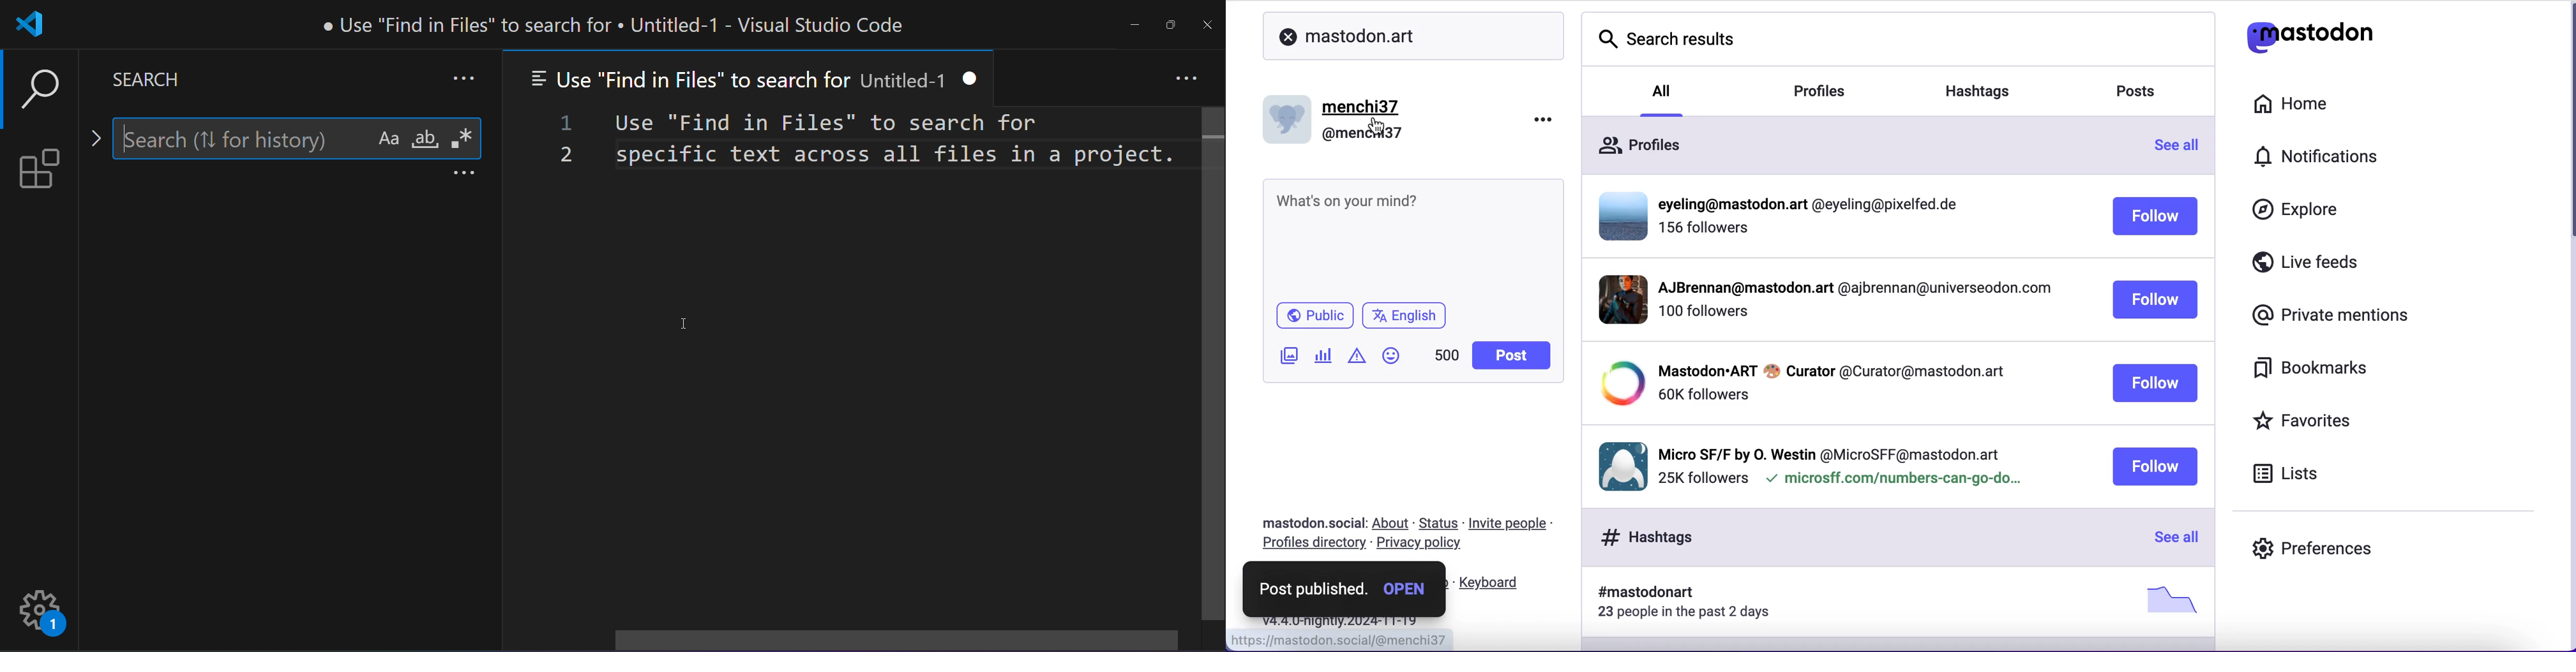  What do you see at coordinates (2294, 477) in the screenshot?
I see `lists` at bounding box center [2294, 477].